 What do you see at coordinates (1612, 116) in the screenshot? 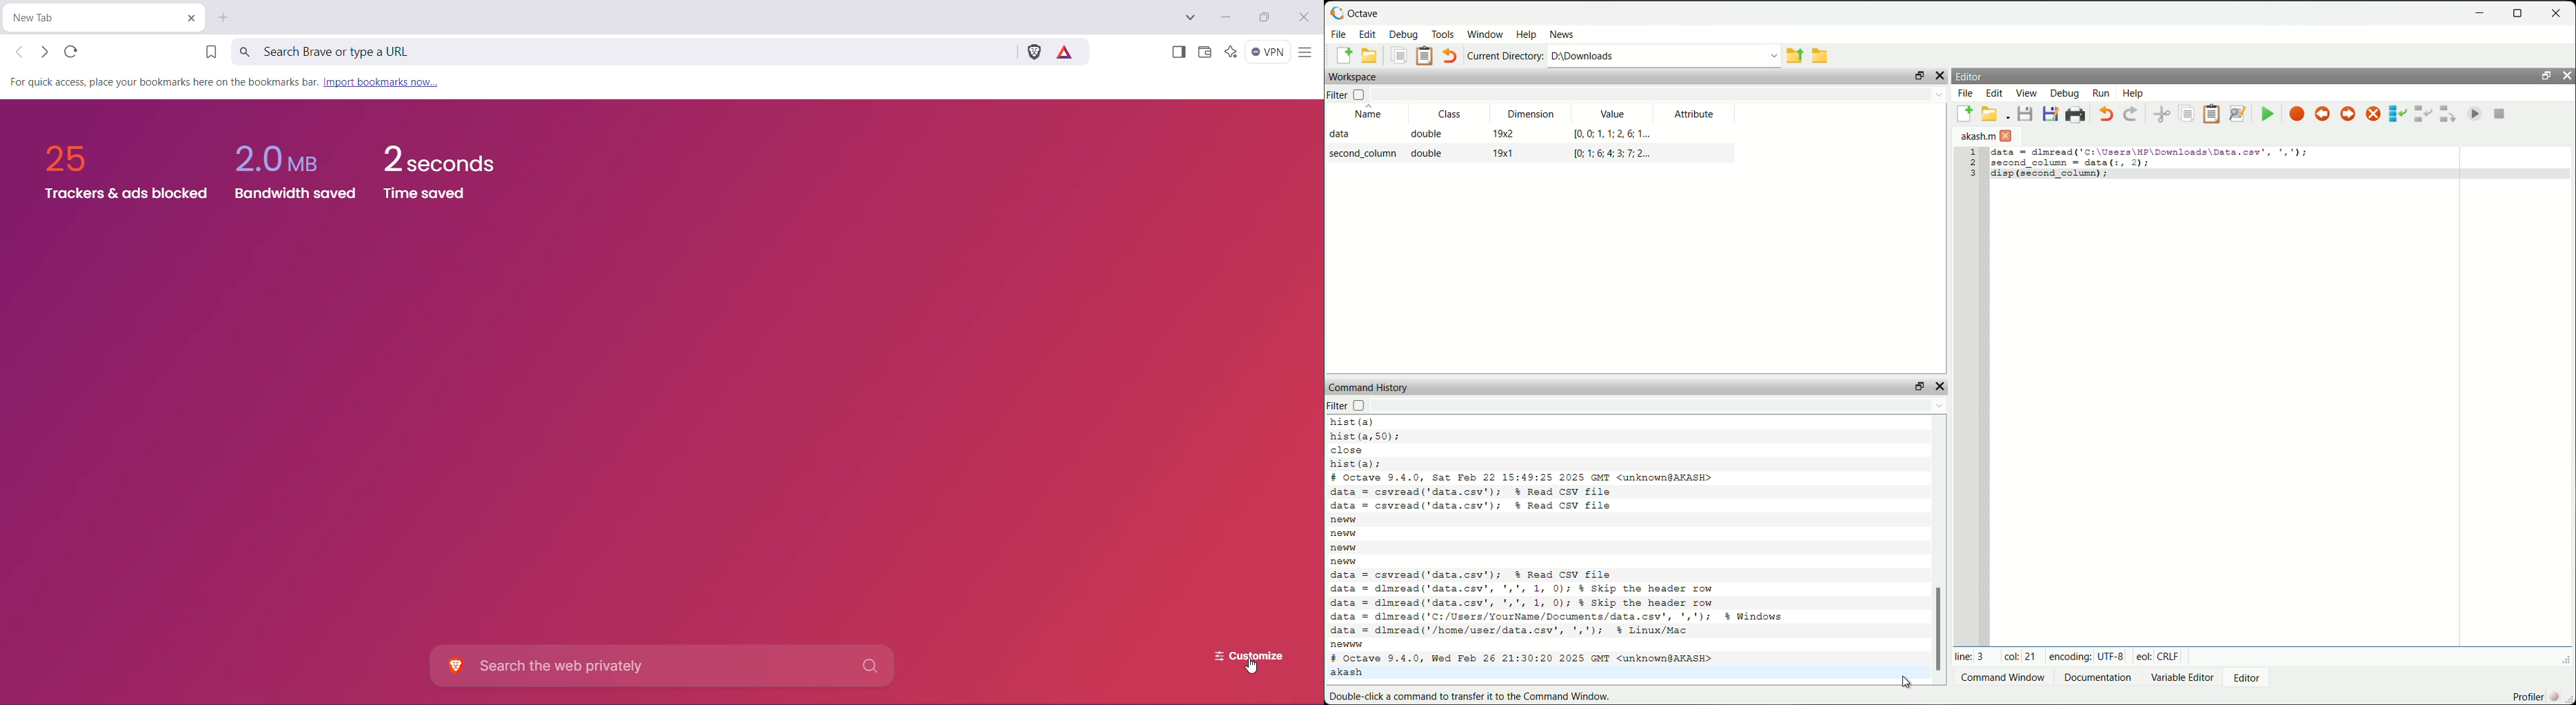
I see `value` at bounding box center [1612, 116].